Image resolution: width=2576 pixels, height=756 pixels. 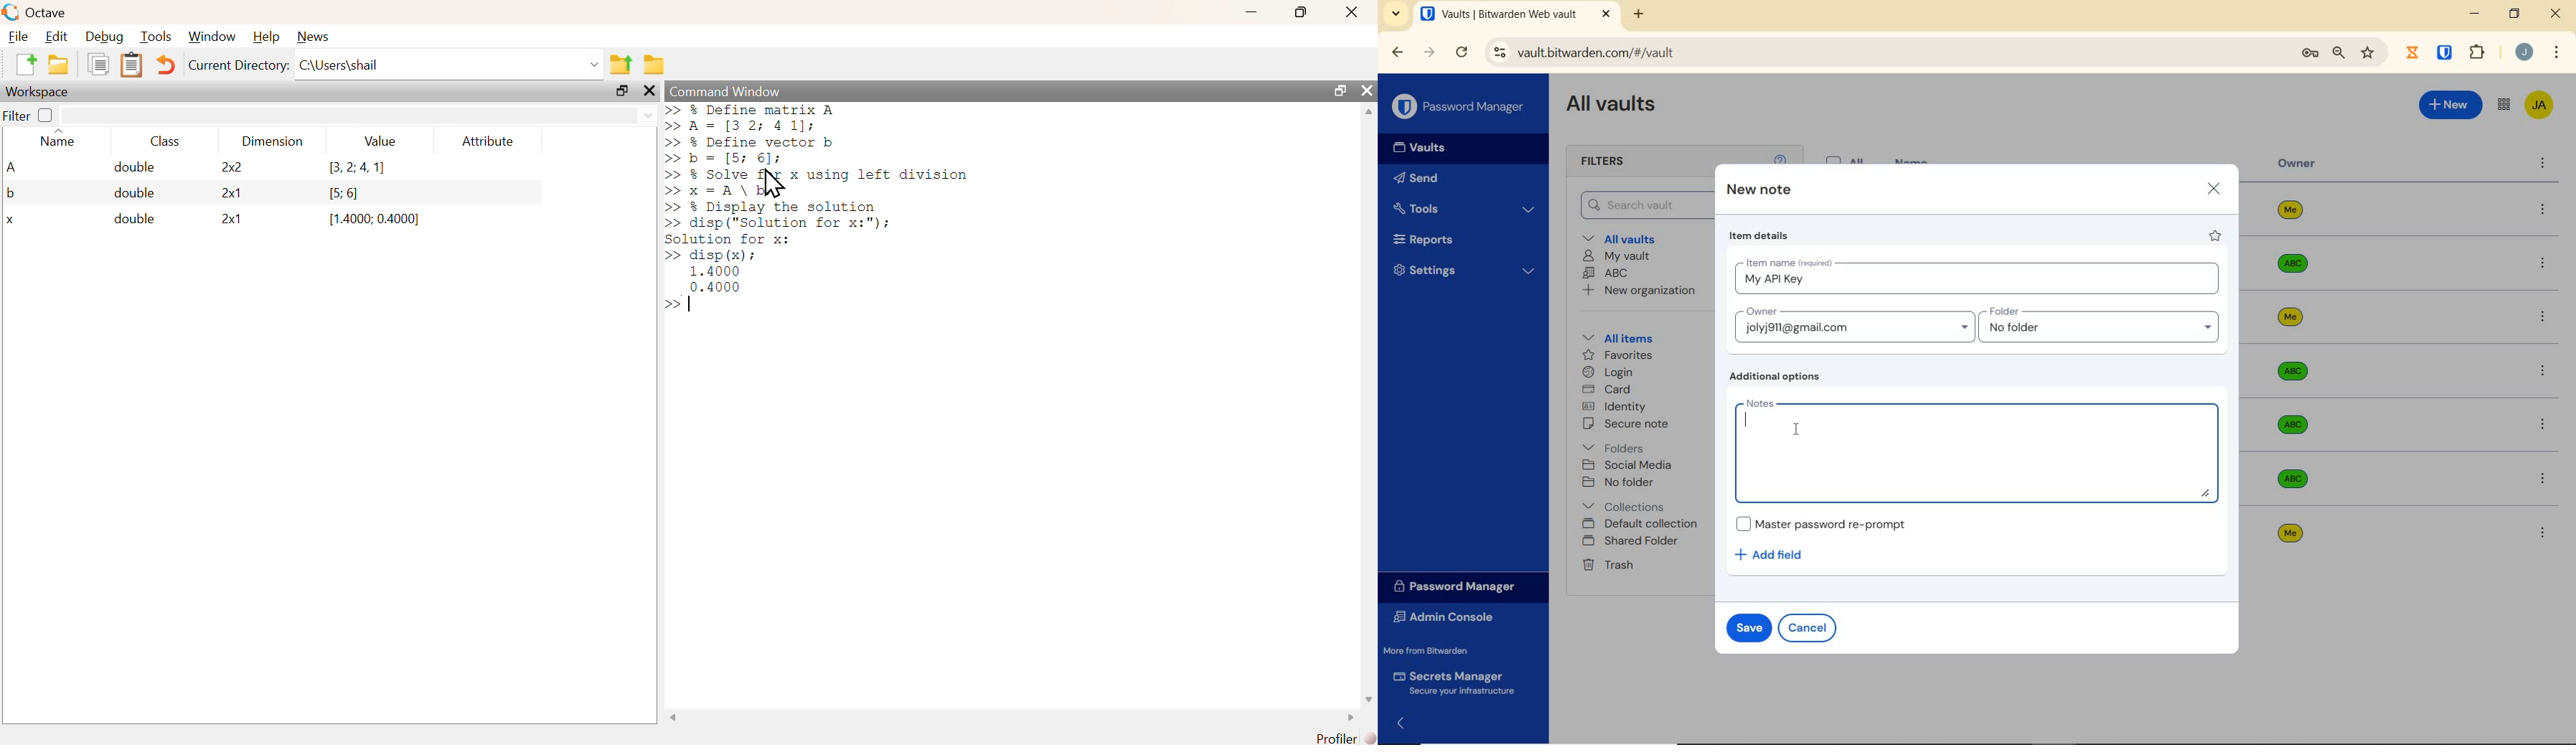 I want to click on Filters, so click(x=1605, y=162).